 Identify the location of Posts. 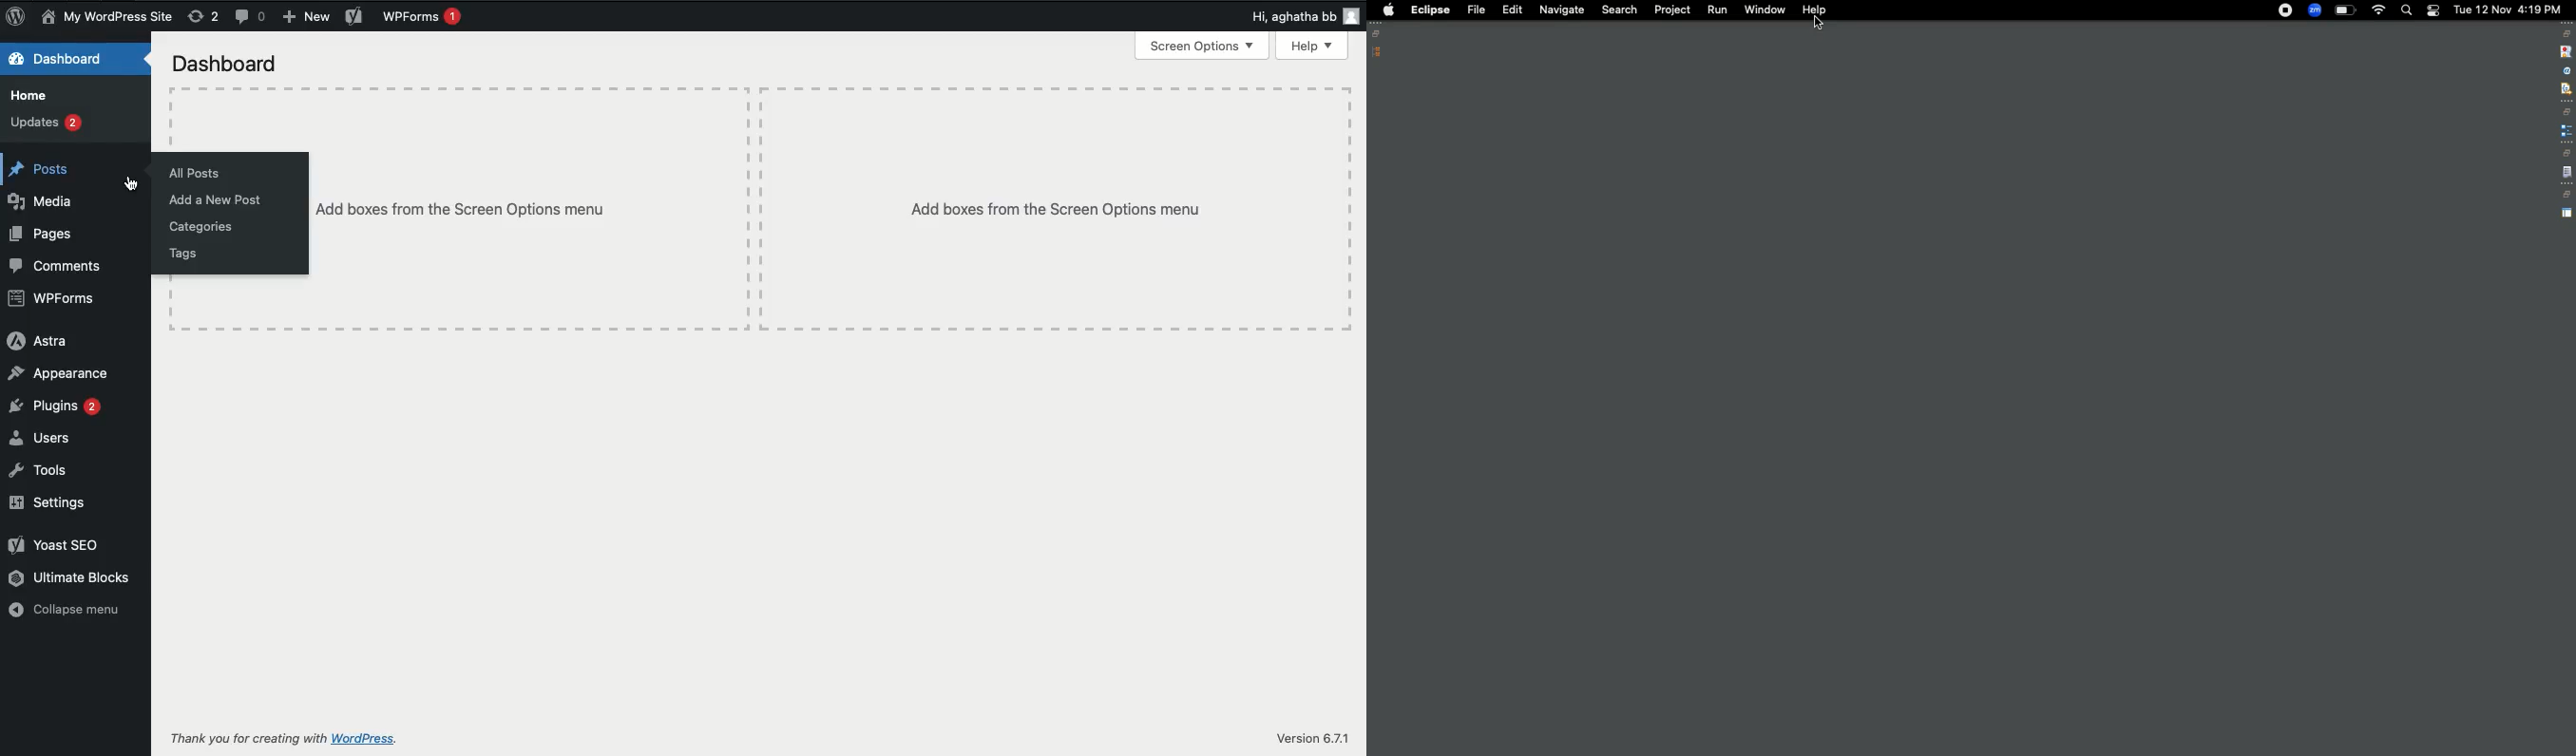
(40, 170).